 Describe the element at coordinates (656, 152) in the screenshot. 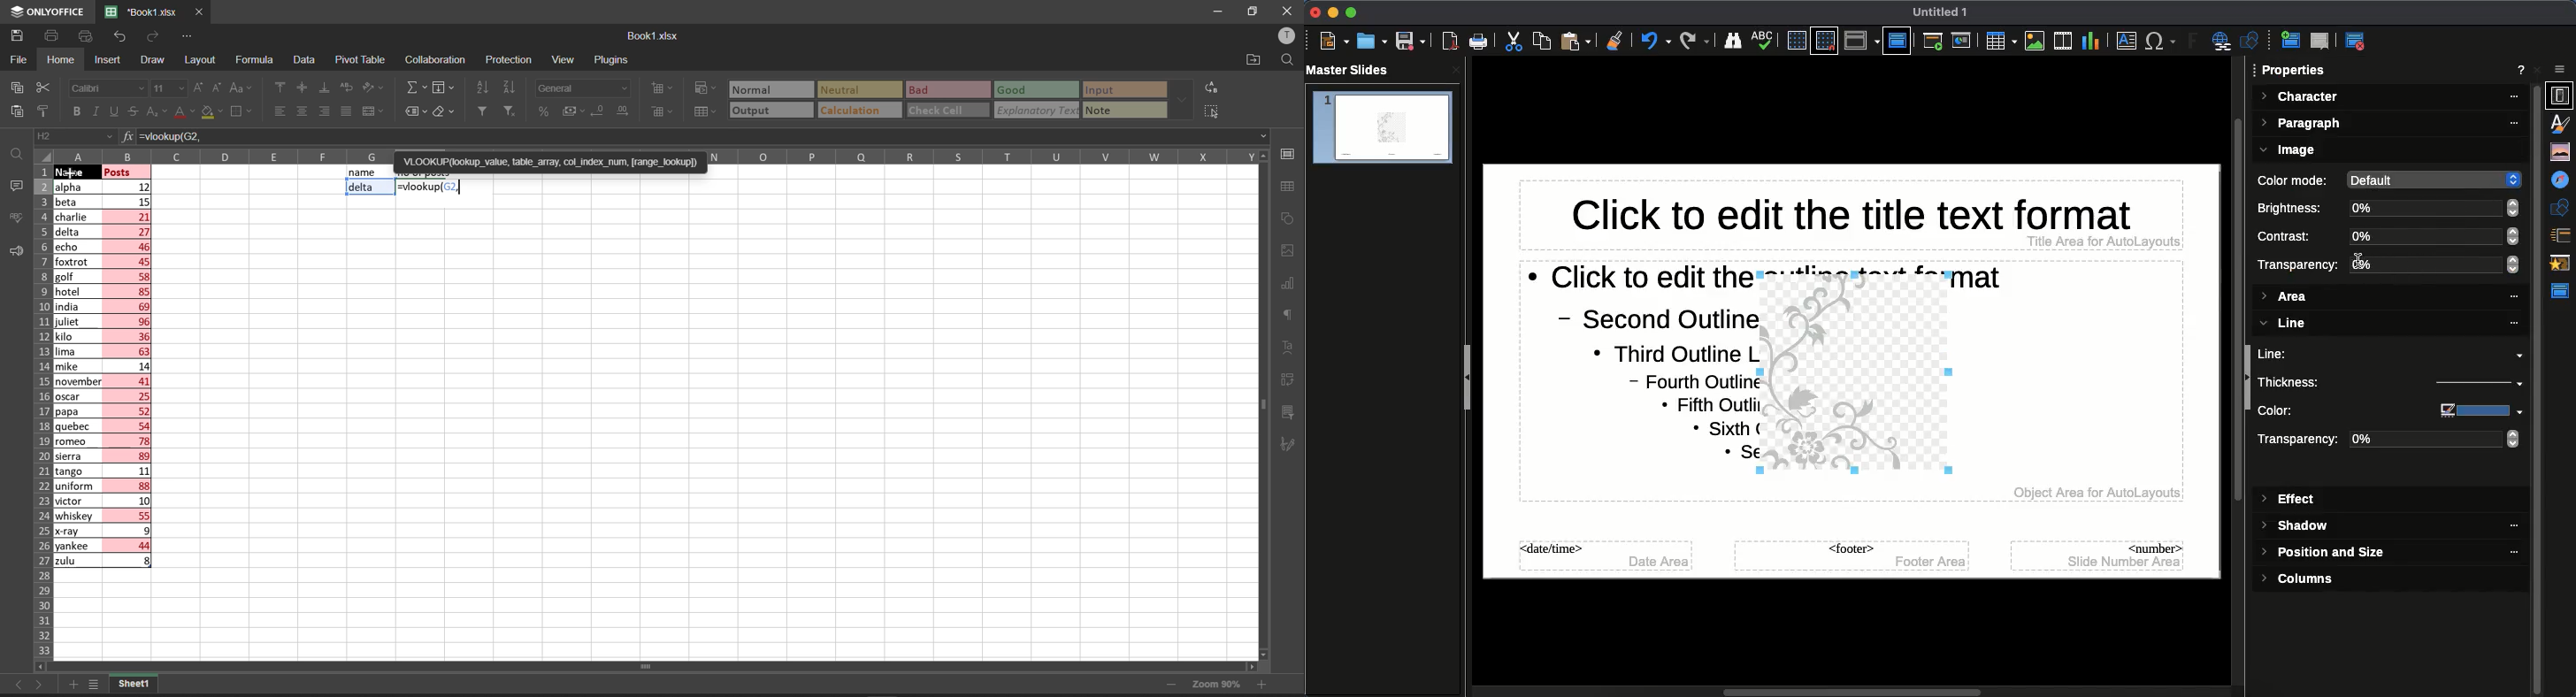

I see `column names` at that location.